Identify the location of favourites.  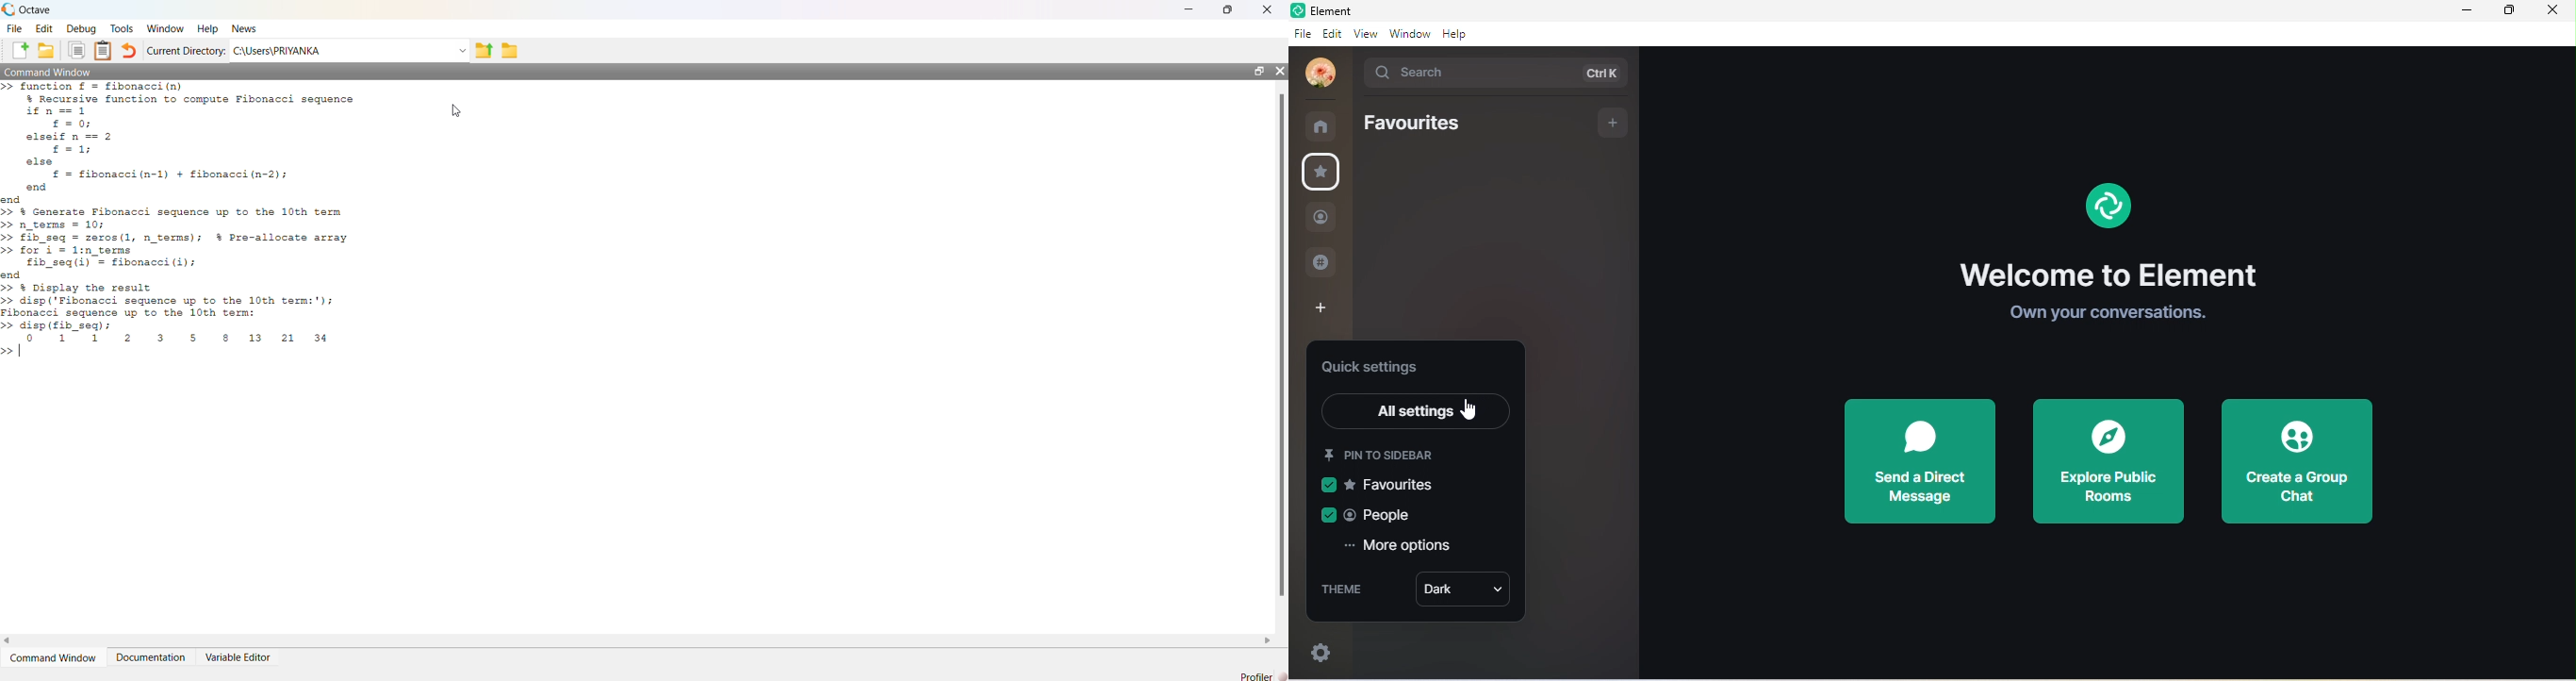
(1326, 174).